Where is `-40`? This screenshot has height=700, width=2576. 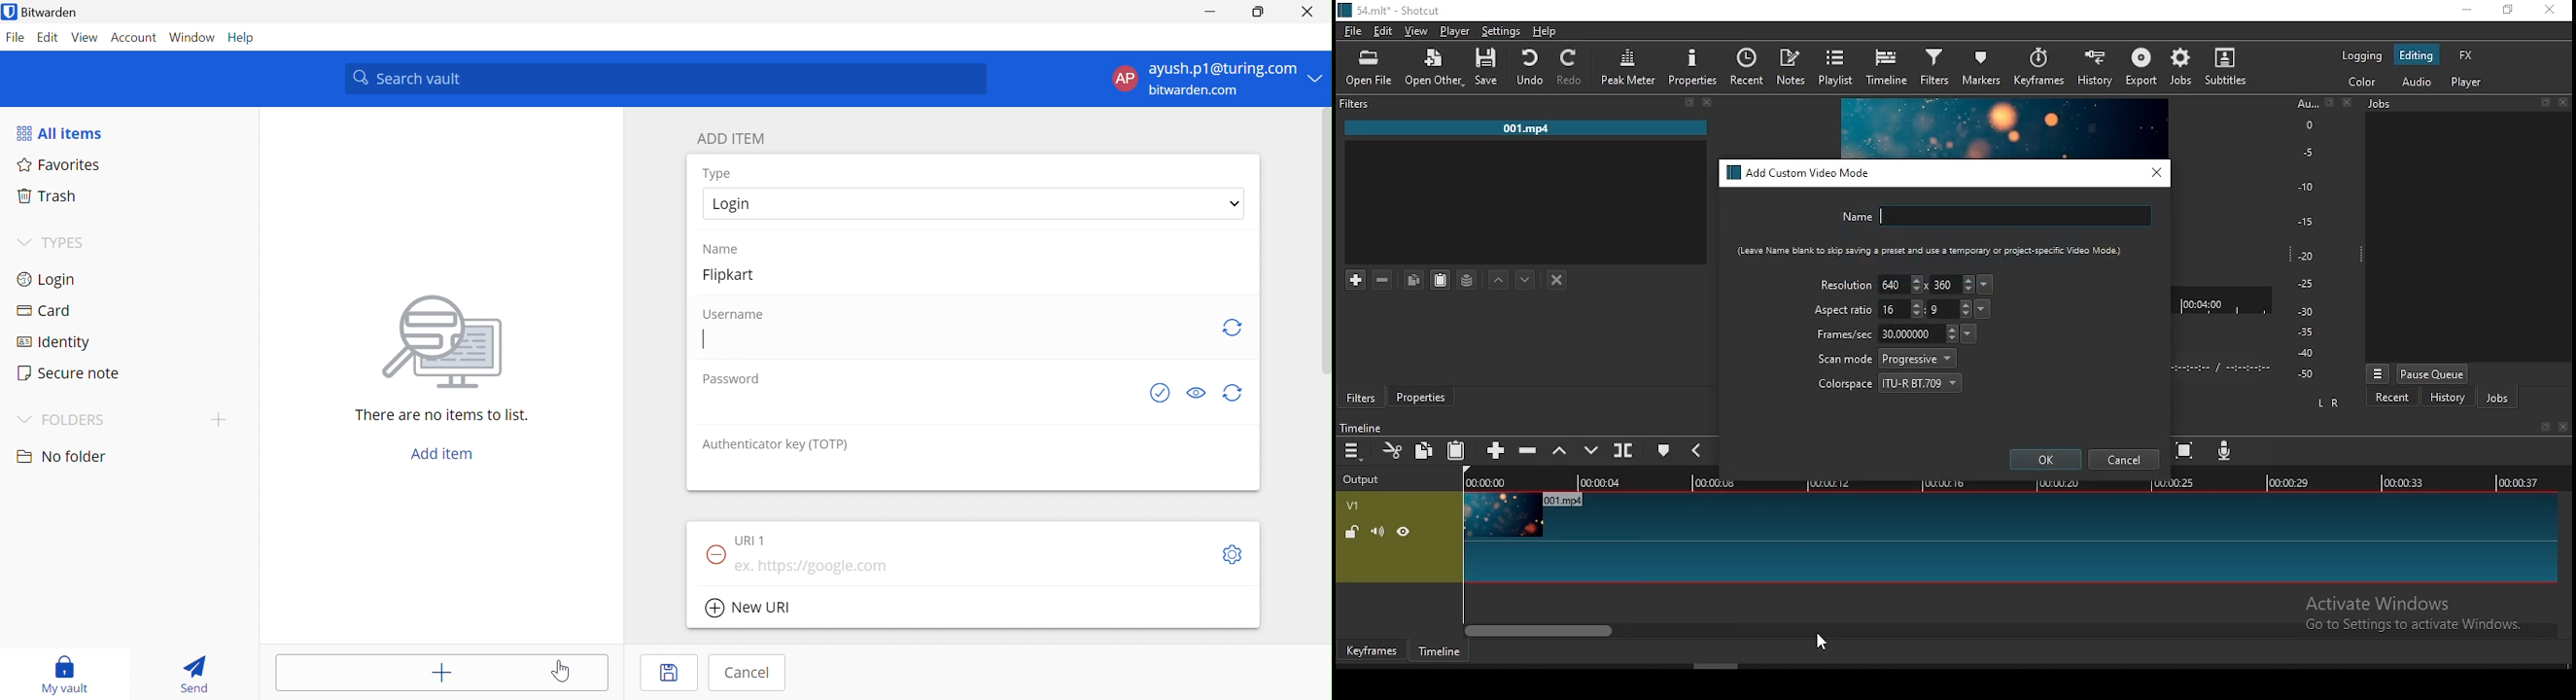
-40 is located at coordinates (2306, 353).